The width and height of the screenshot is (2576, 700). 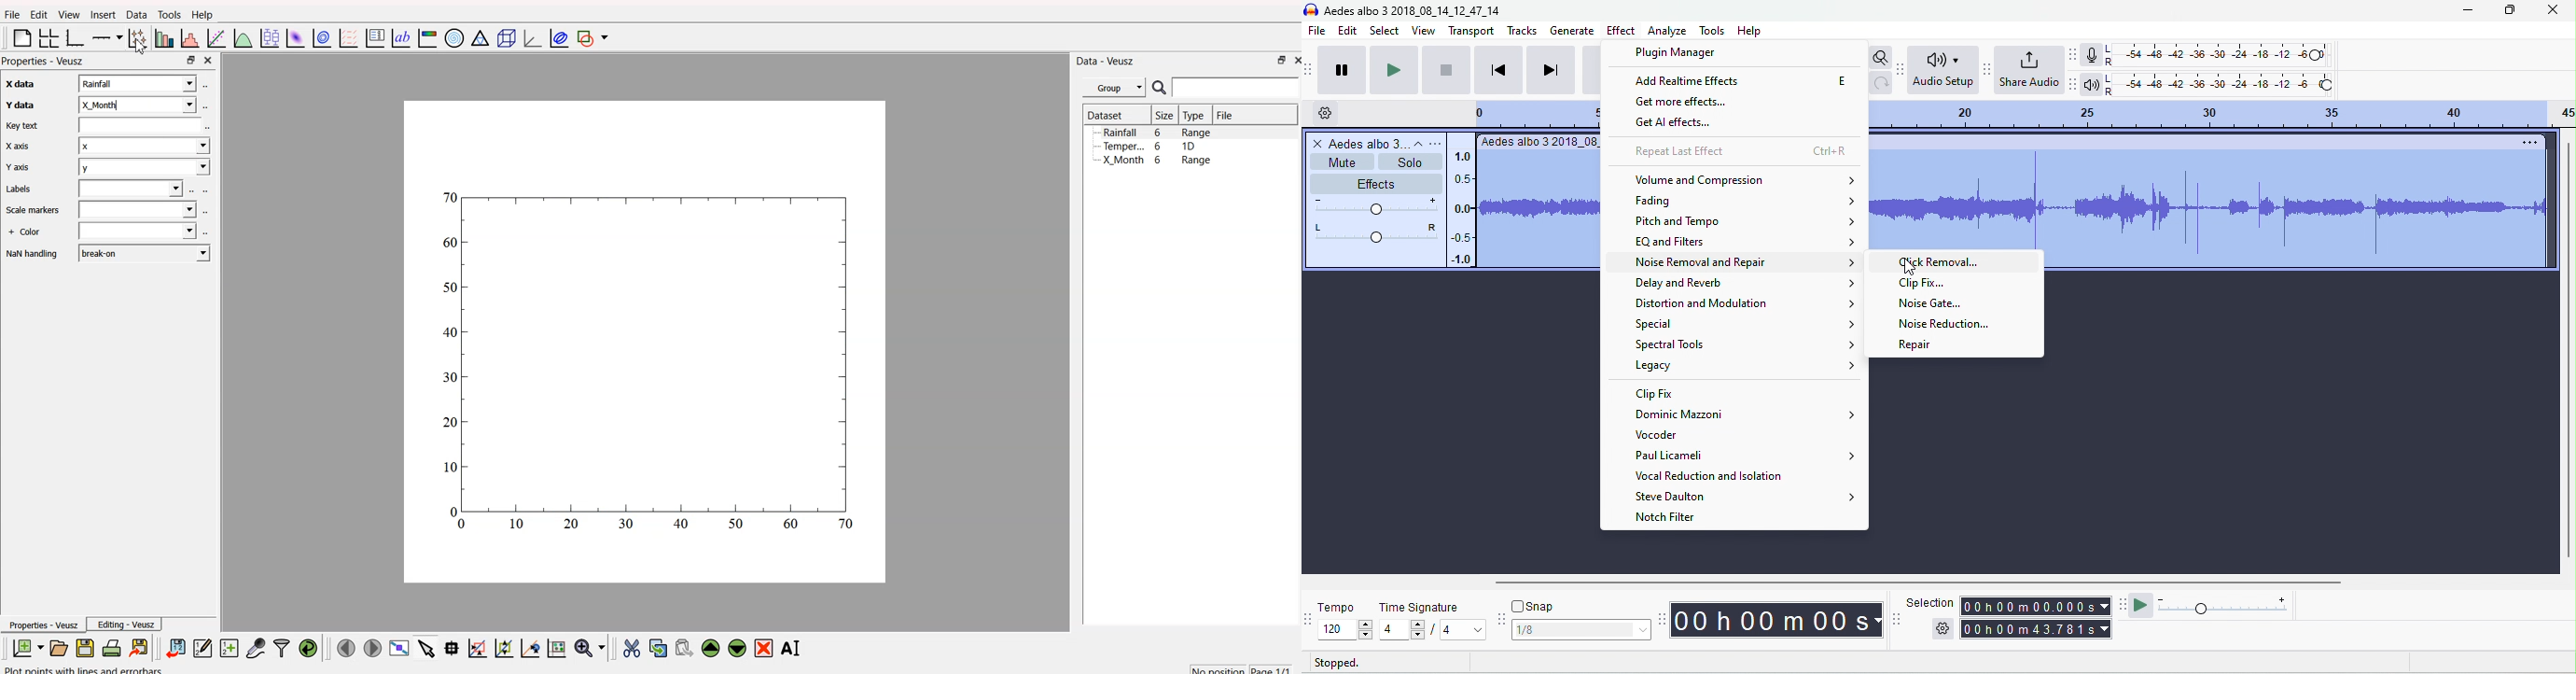 I want to click on EQ and filters, so click(x=1747, y=242).